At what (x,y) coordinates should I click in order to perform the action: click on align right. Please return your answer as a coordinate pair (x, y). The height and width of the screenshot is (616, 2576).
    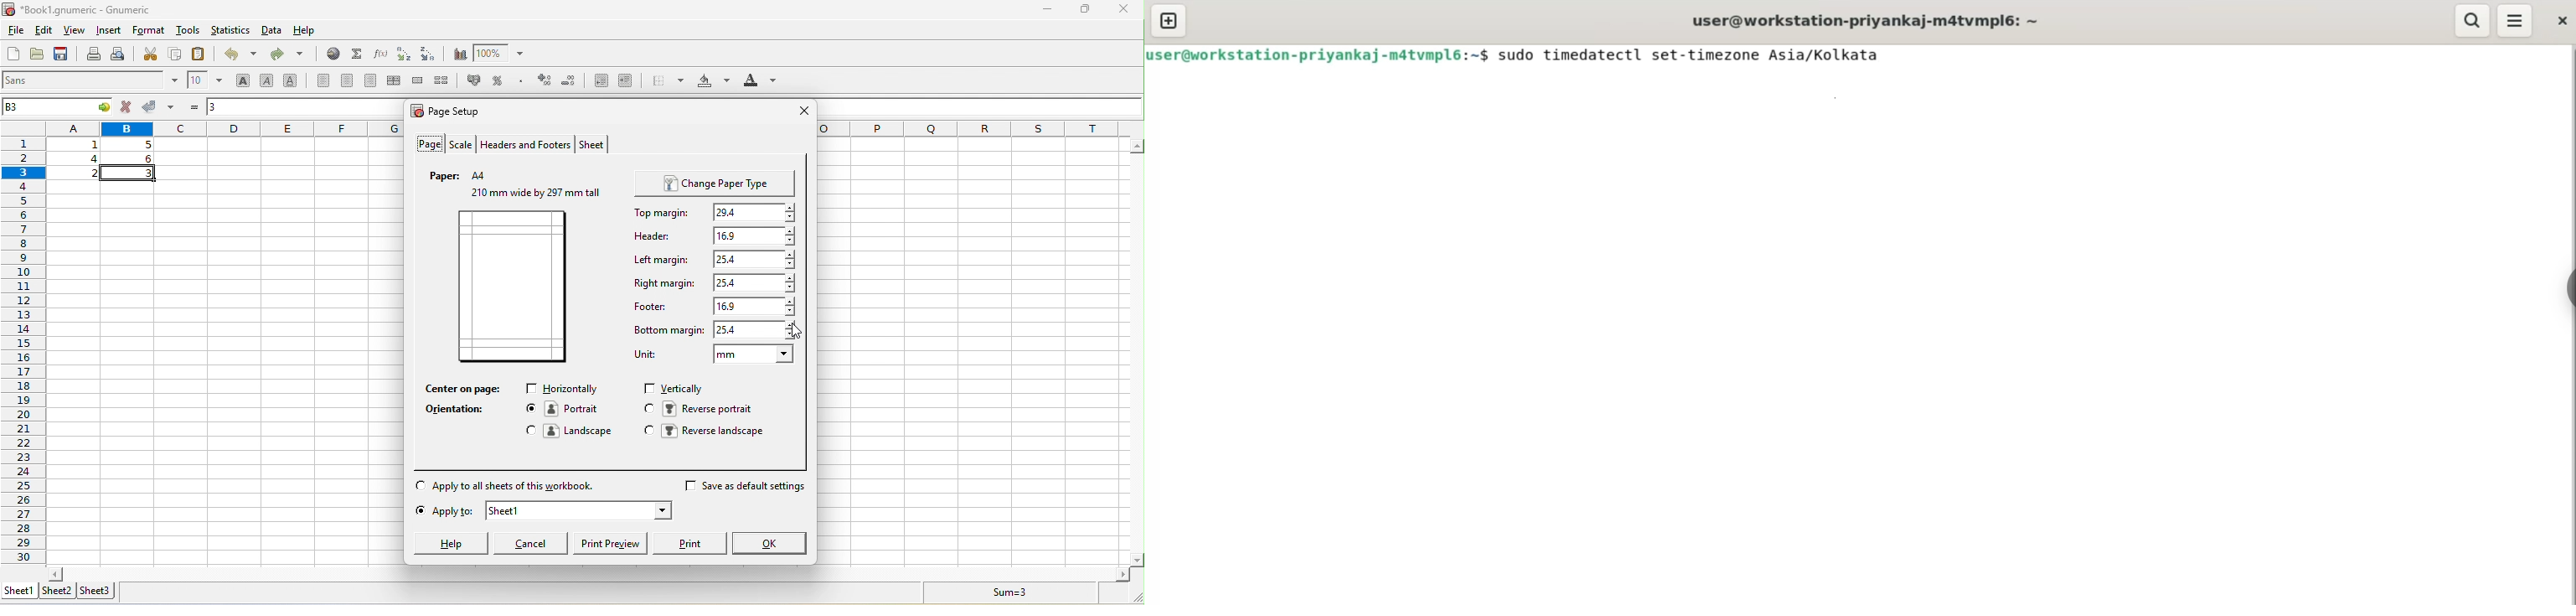
    Looking at the image, I should click on (373, 80).